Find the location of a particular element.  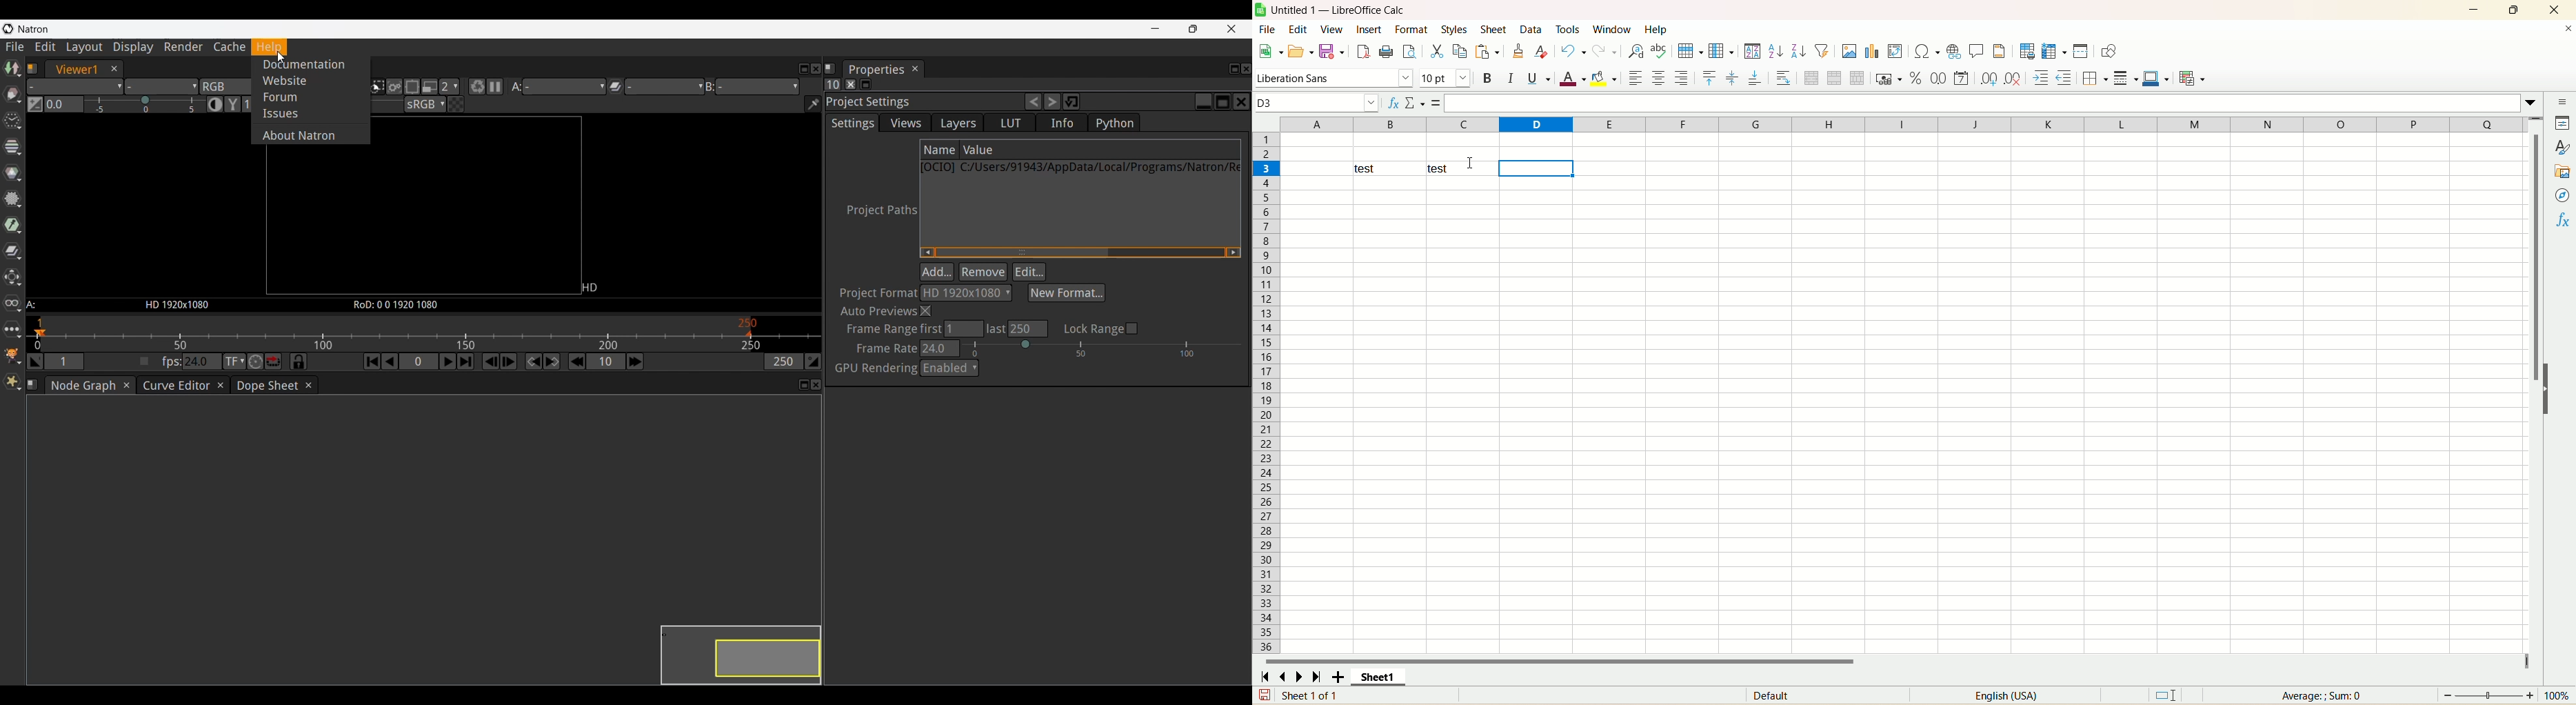

Navigator is located at coordinates (2561, 195).